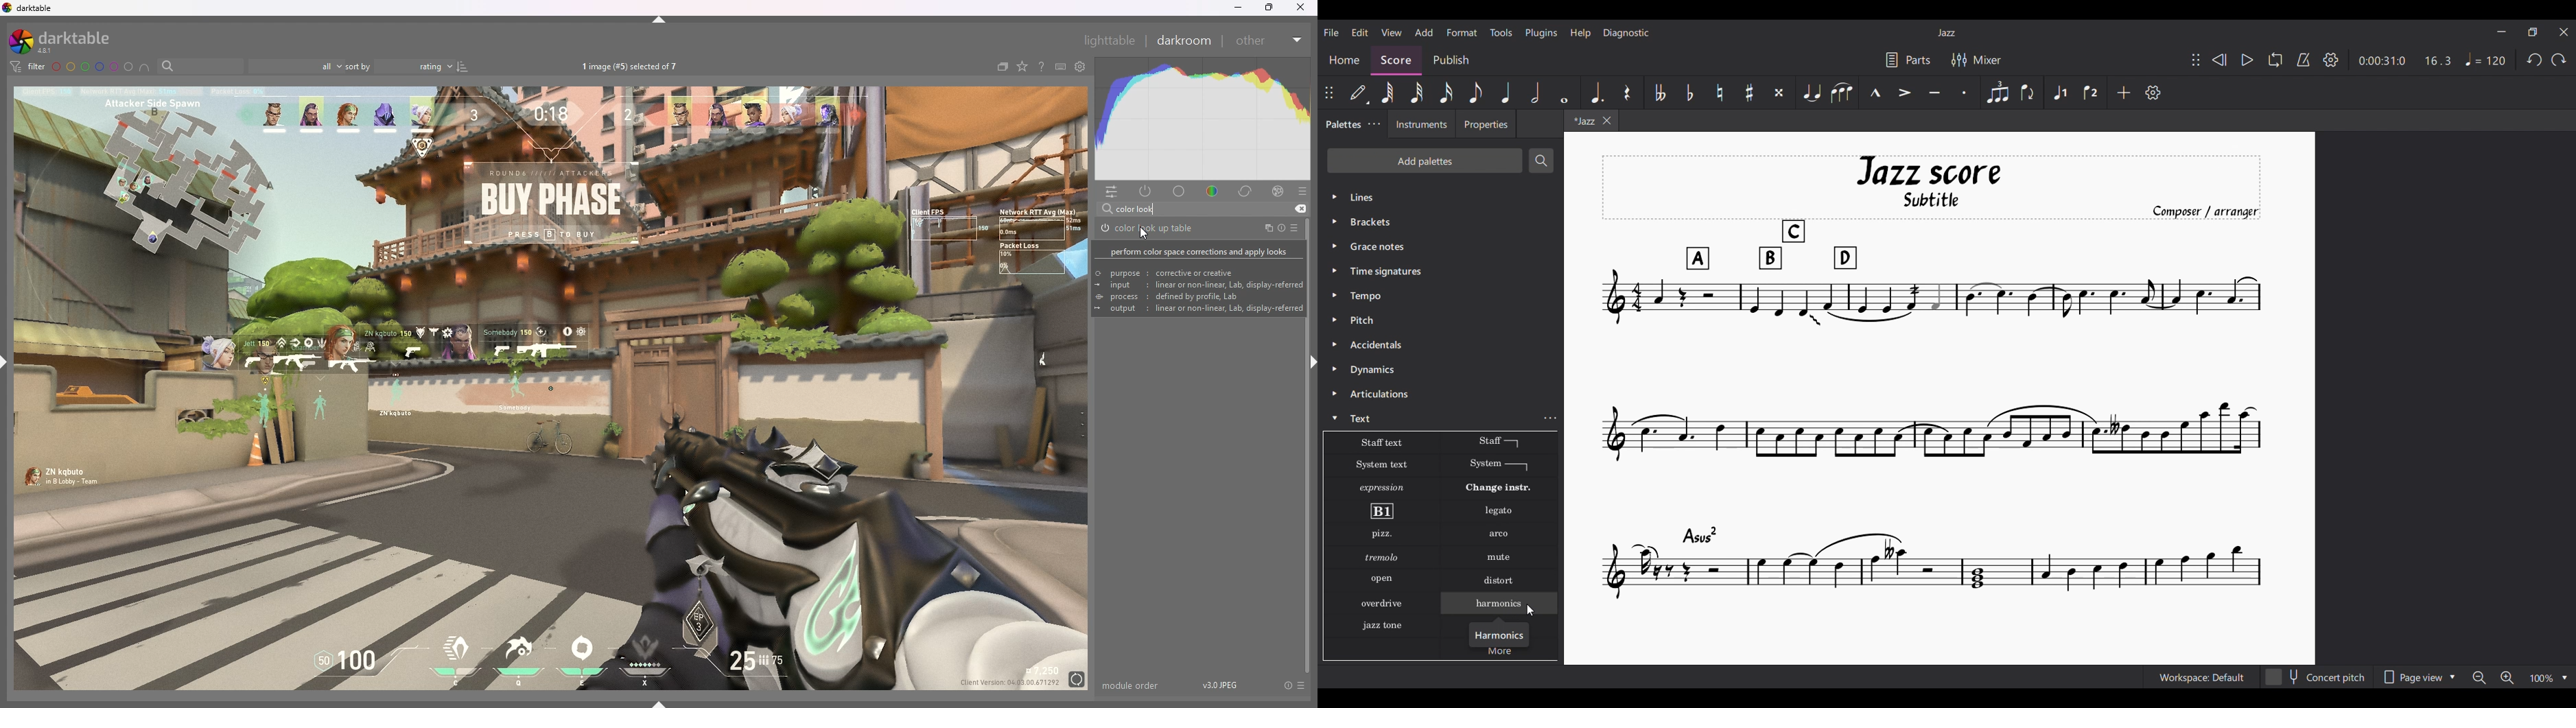 This screenshot has height=728, width=2576. What do you see at coordinates (1202, 119) in the screenshot?
I see `heat graph` at bounding box center [1202, 119].